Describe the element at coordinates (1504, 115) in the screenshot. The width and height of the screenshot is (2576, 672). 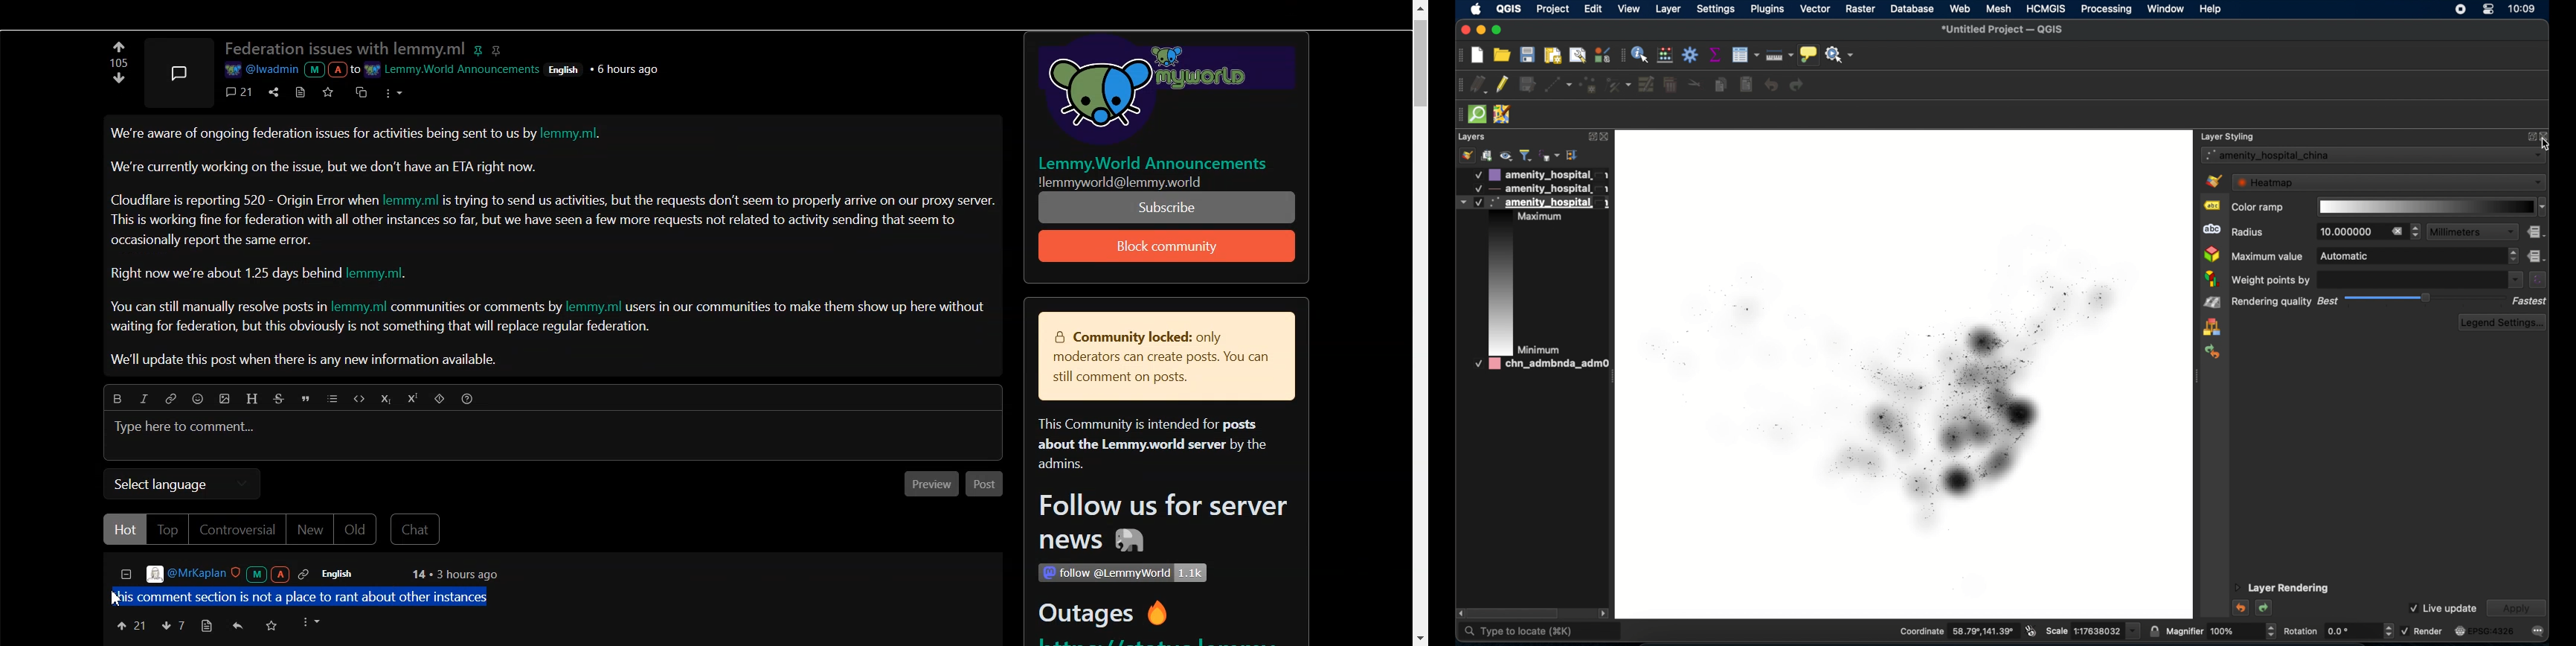
I see `jsom remote` at that location.